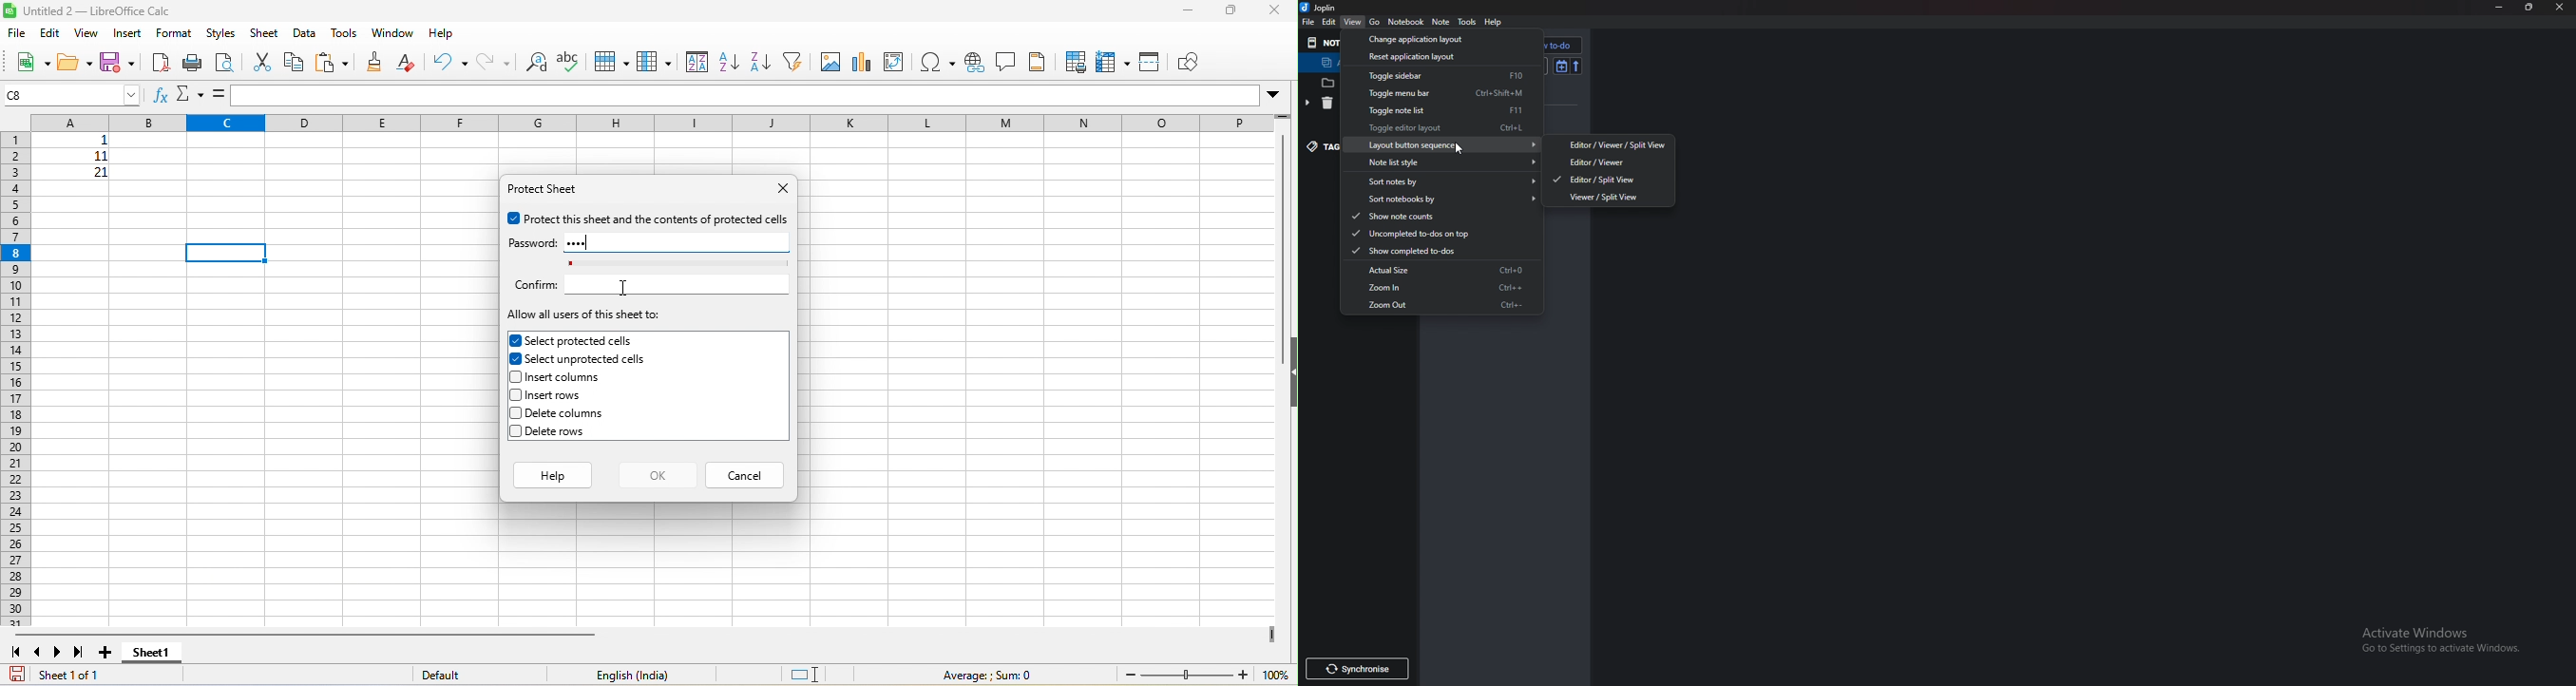  Describe the element at coordinates (1443, 304) in the screenshot. I see `Zoom out` at that location.